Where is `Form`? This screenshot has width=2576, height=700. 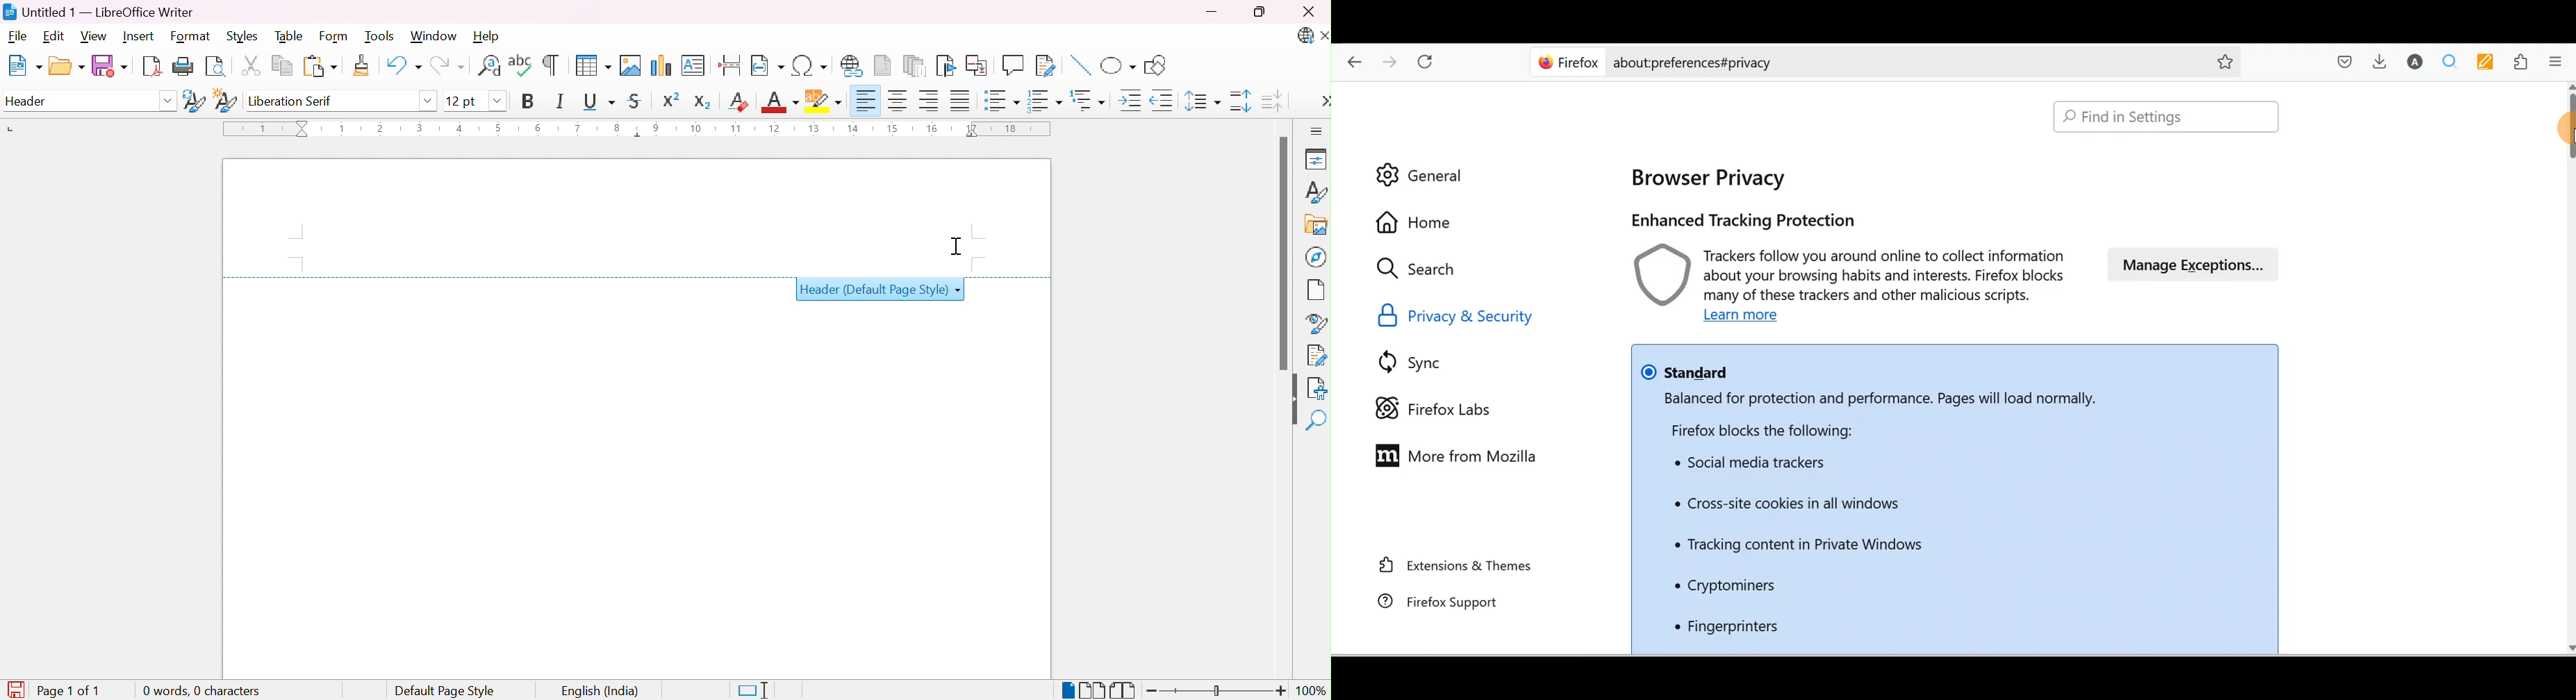 Form is located at coordinates (336, 37).